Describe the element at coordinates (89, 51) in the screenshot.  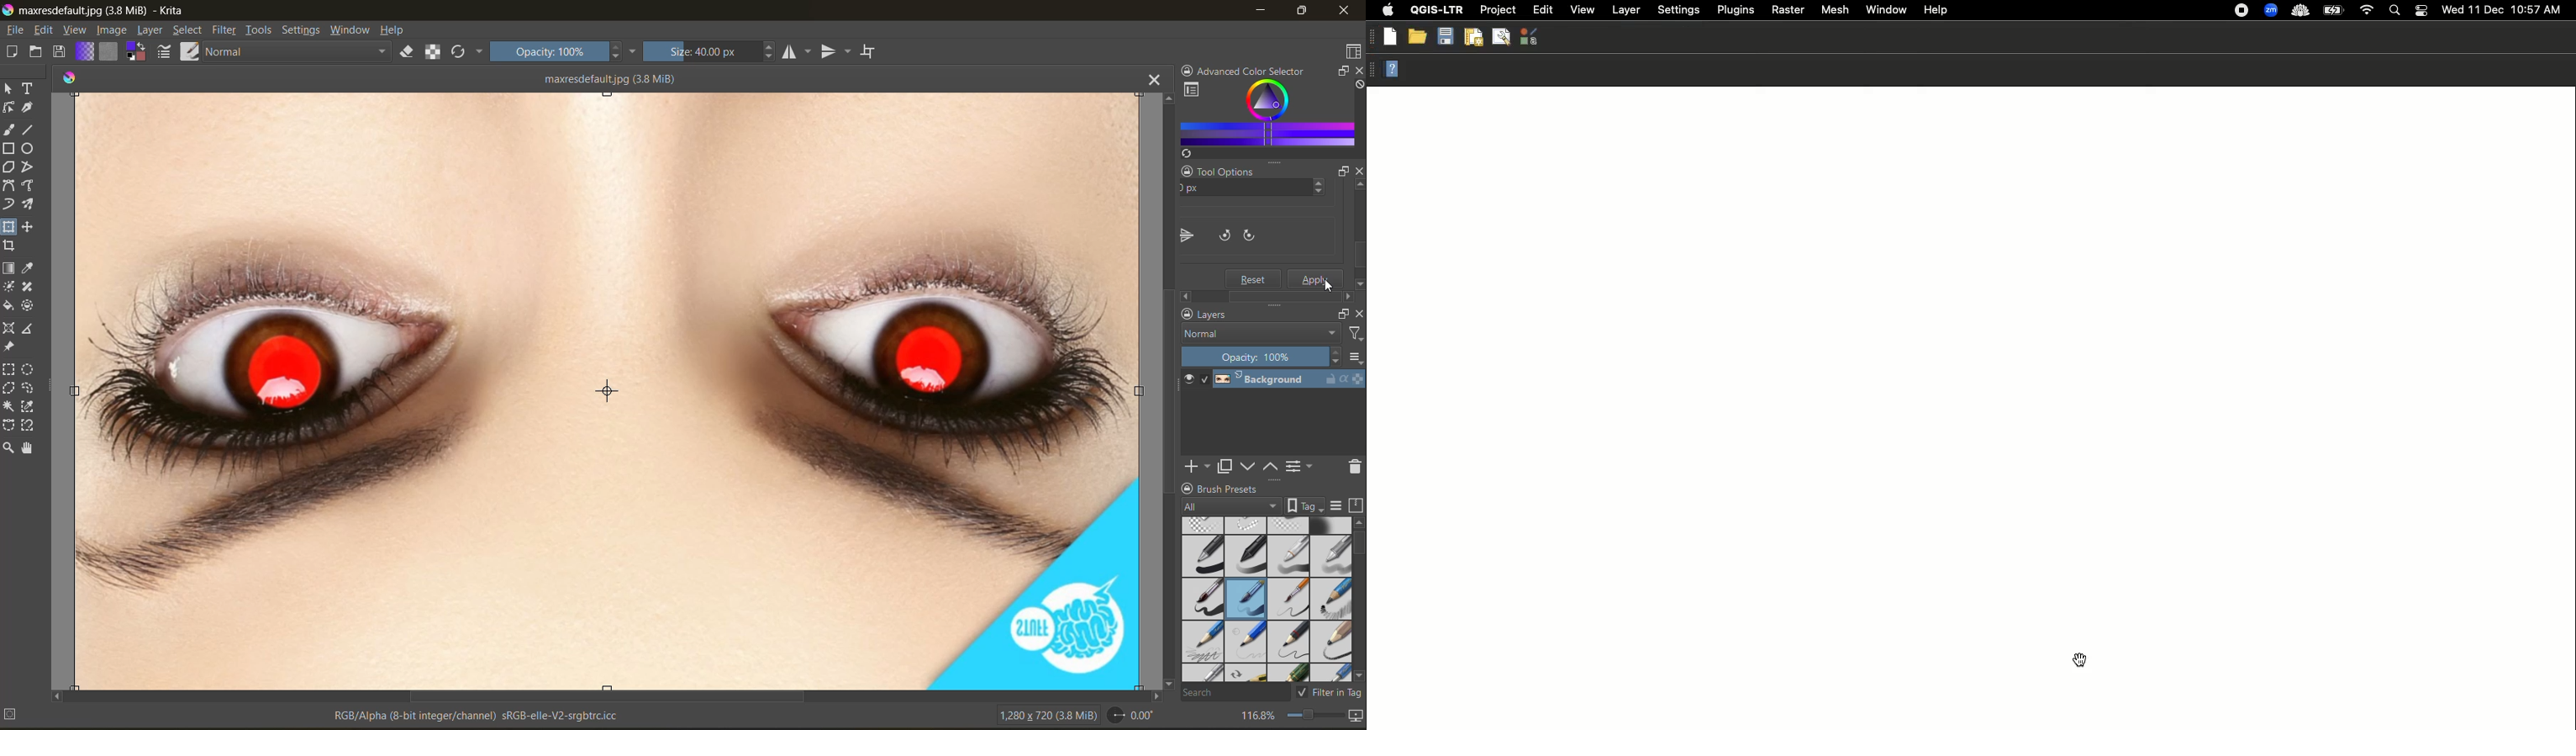
I see `fill gradients` at that location.